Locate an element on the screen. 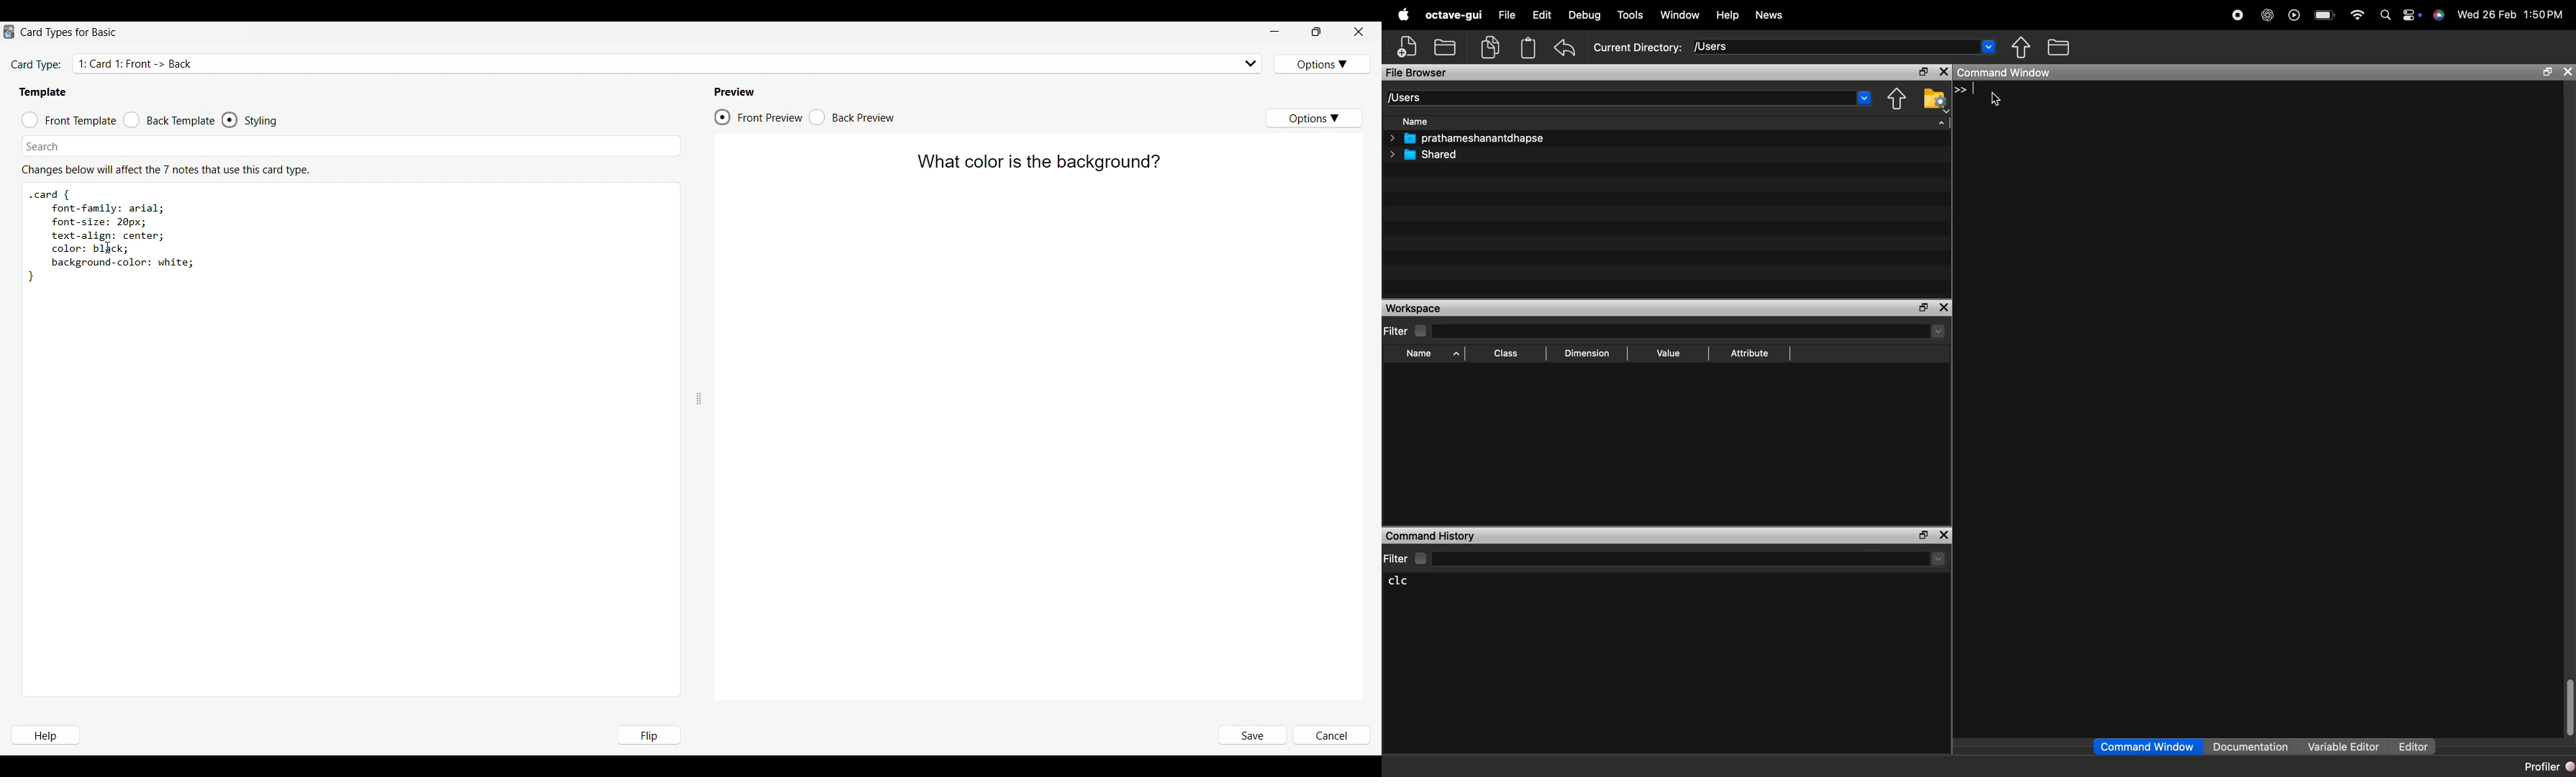 The image size is (2576, 784). close is located at coordinates (1944, 72).